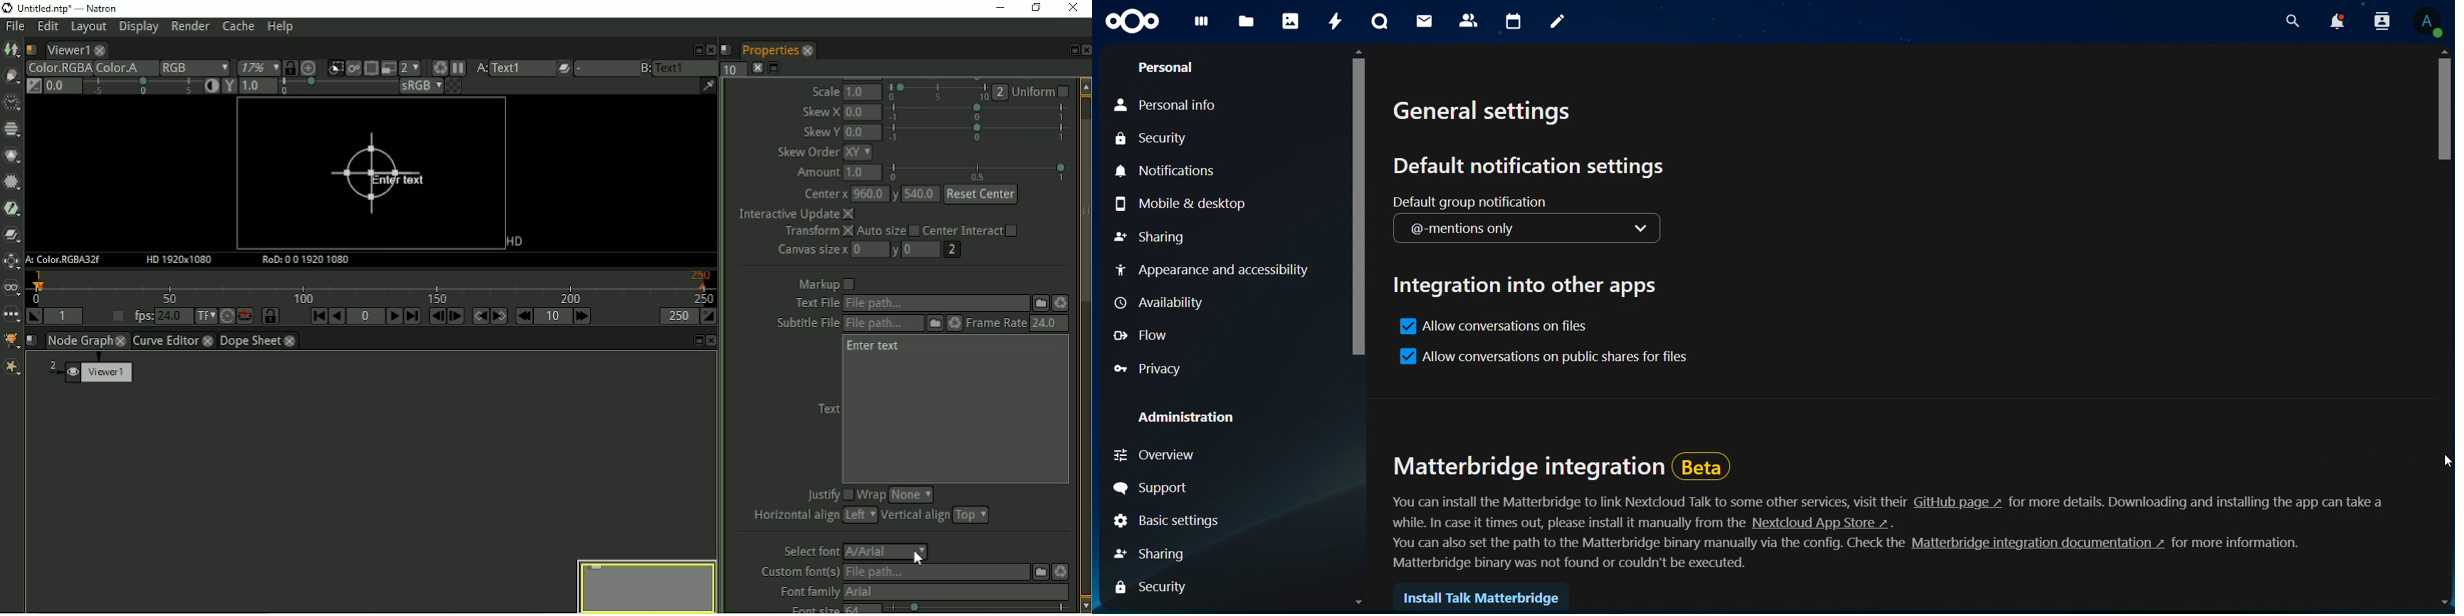 Image resolution: width=2464 pixels, height=616 pixels. What do you see at coordinates (1224, 270) in the screenshot?
I see `Appearance and accessibility` at bounding box center [1224, 270].